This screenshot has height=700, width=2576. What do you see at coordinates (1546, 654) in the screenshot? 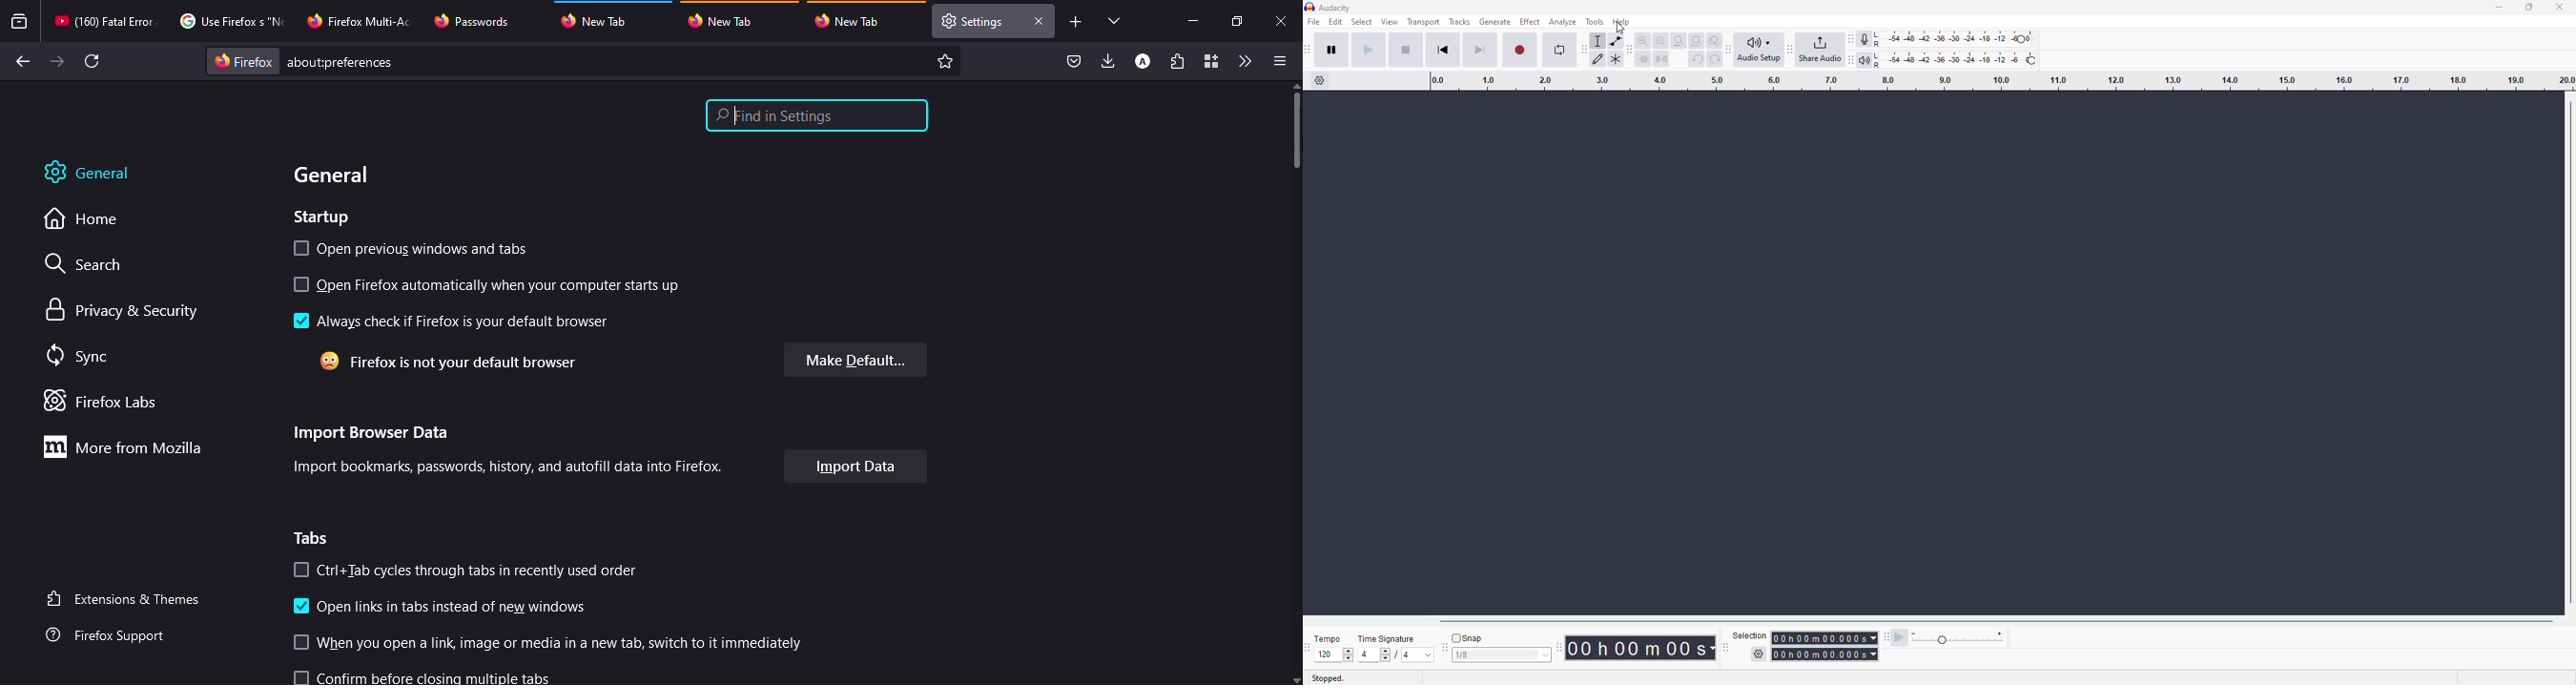
I see `drop down` at bounding box center [1546, 654].